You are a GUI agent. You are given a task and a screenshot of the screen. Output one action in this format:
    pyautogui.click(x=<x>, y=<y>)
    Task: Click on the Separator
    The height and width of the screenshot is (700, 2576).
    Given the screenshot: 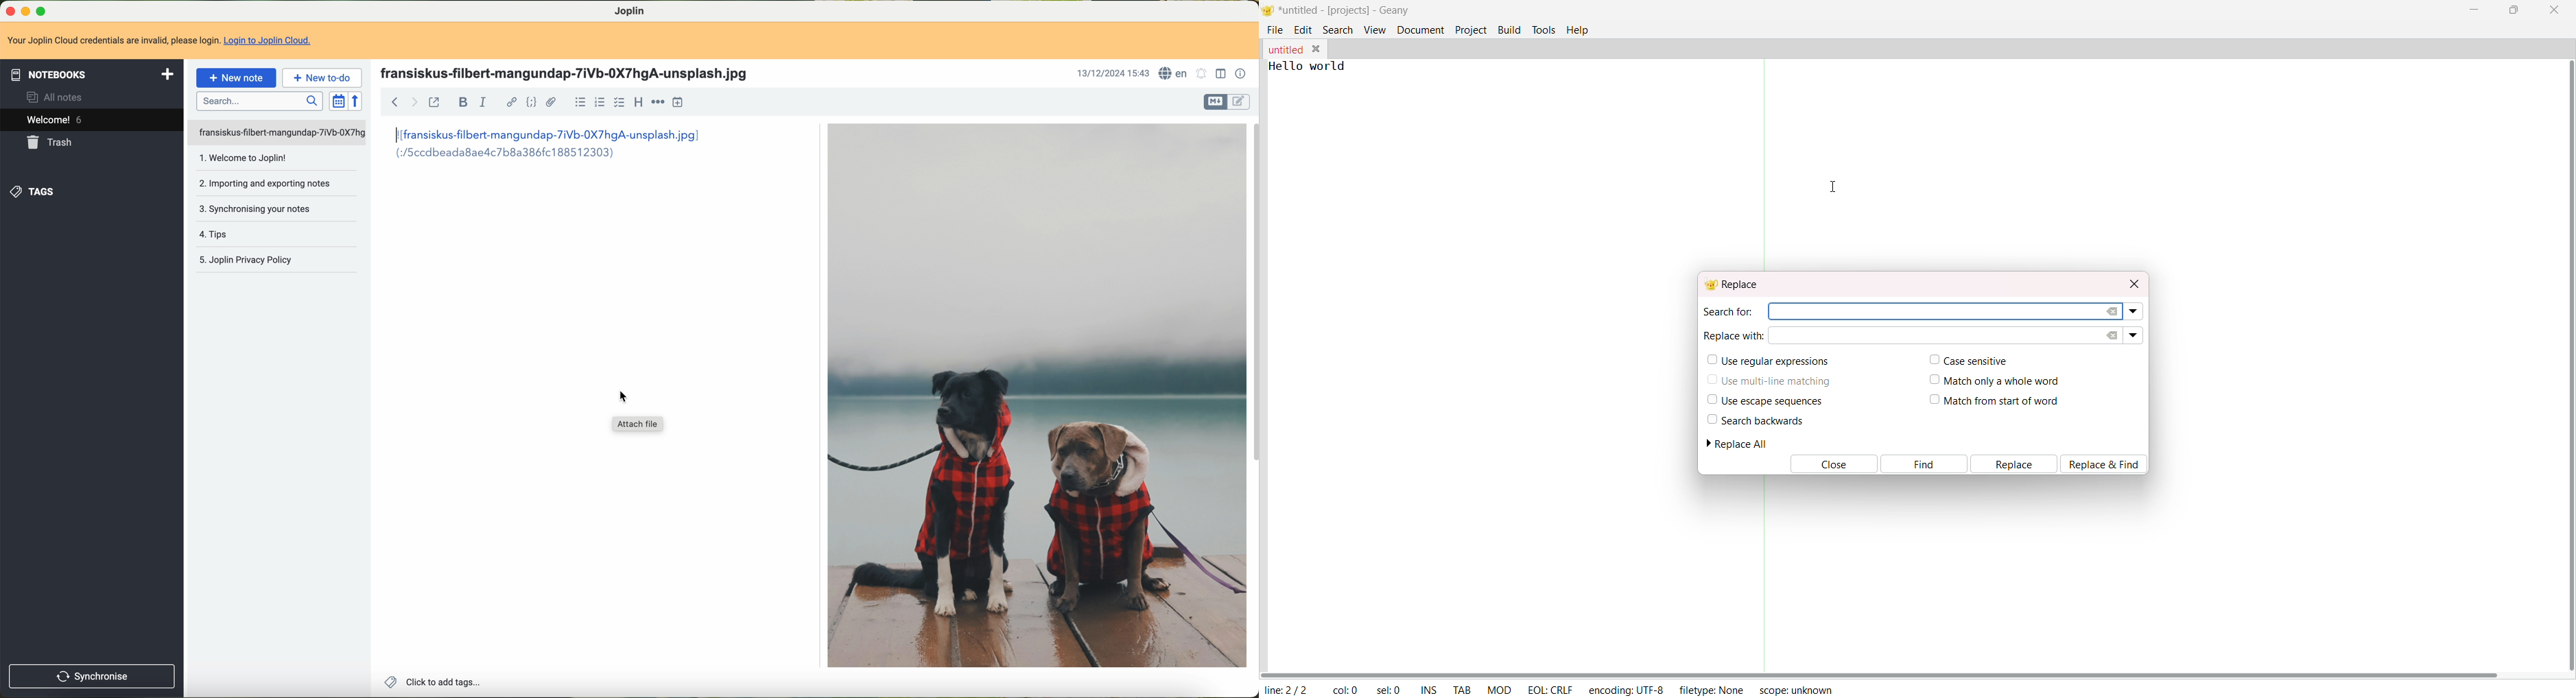 What is the action you would take?
    pyautogui.click(x=1764, y=574)
    